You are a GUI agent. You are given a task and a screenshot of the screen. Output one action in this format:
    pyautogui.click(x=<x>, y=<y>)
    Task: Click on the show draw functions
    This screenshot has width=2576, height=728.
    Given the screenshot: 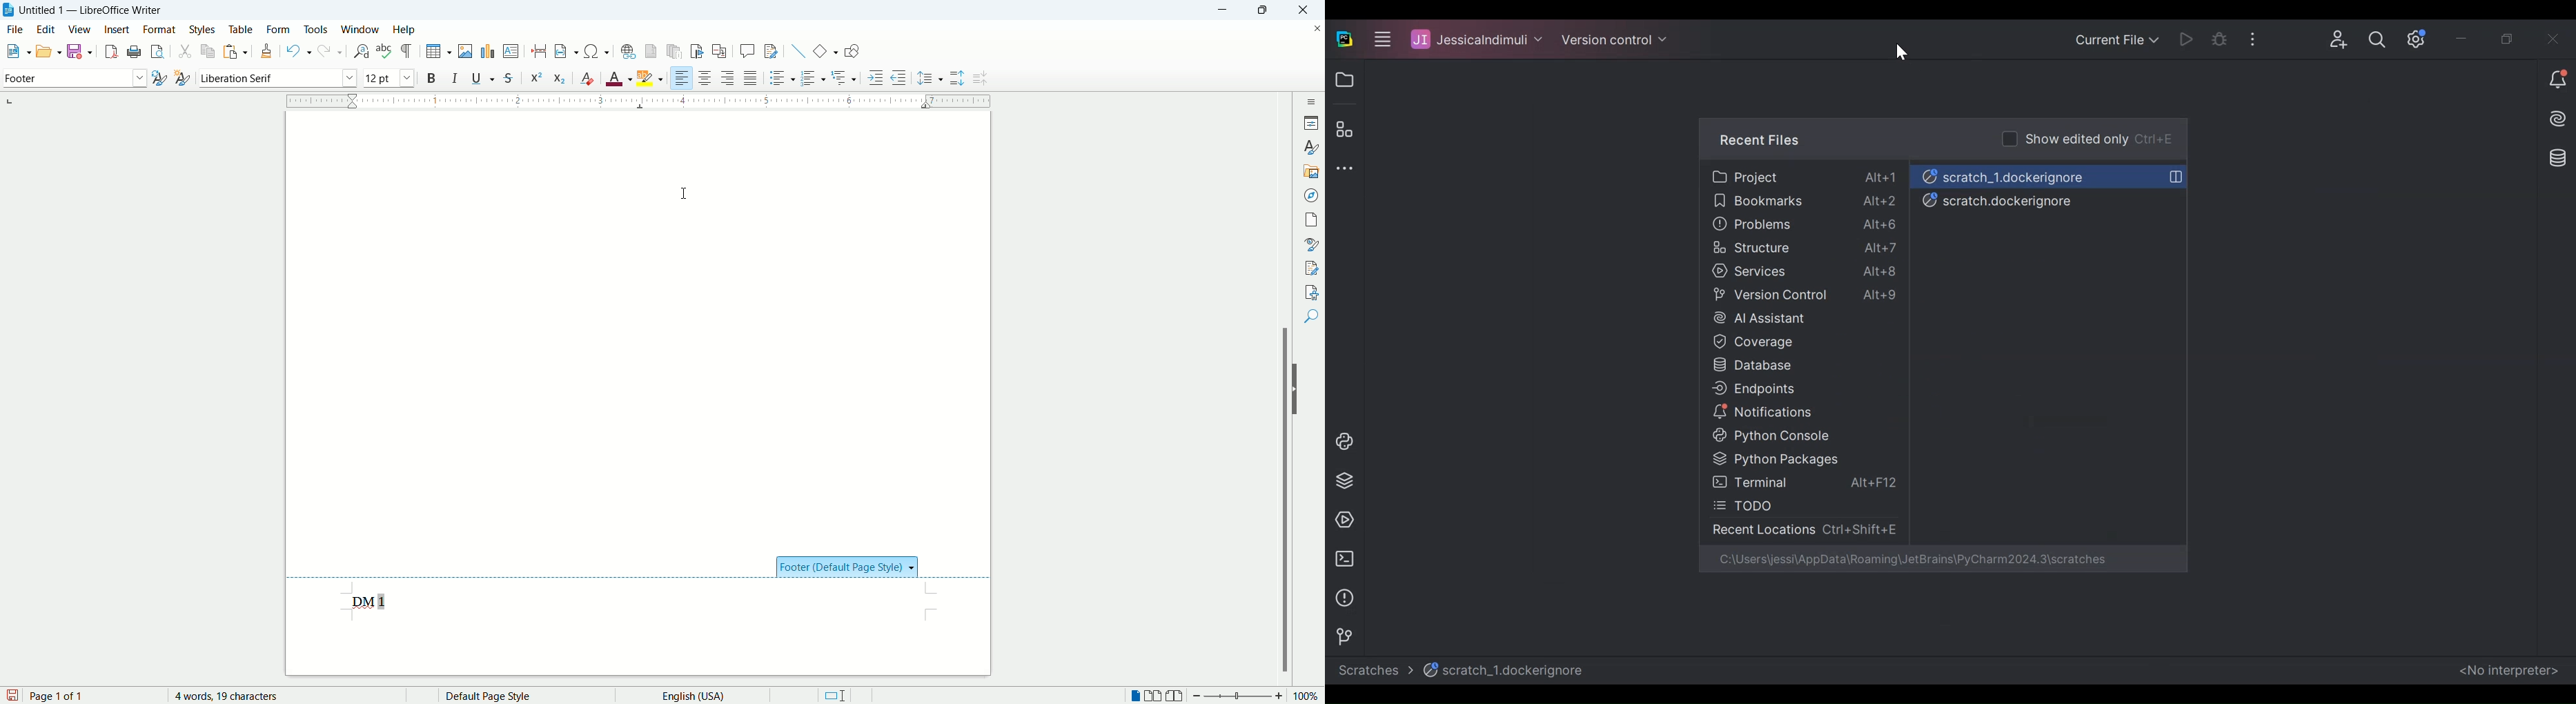 What is the action you would take?
    pyautogui.click(x=852, y=52)
    